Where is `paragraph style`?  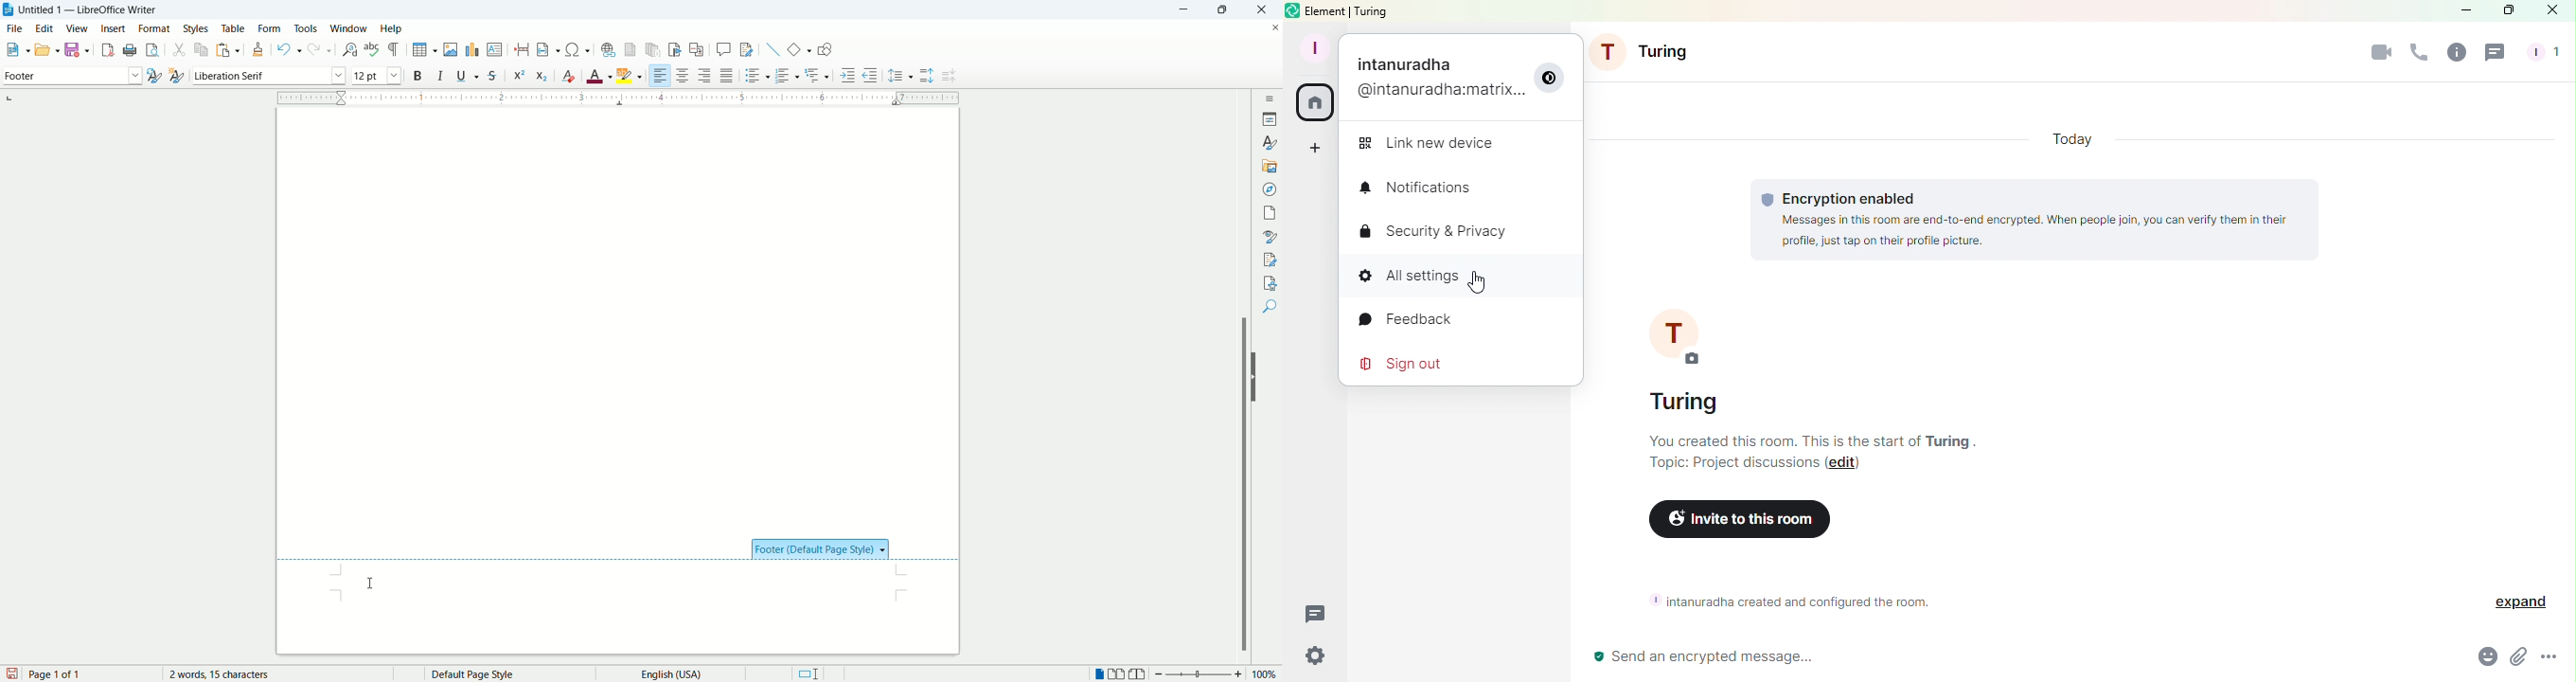 paragraph style is located at coordinates (69, 76).